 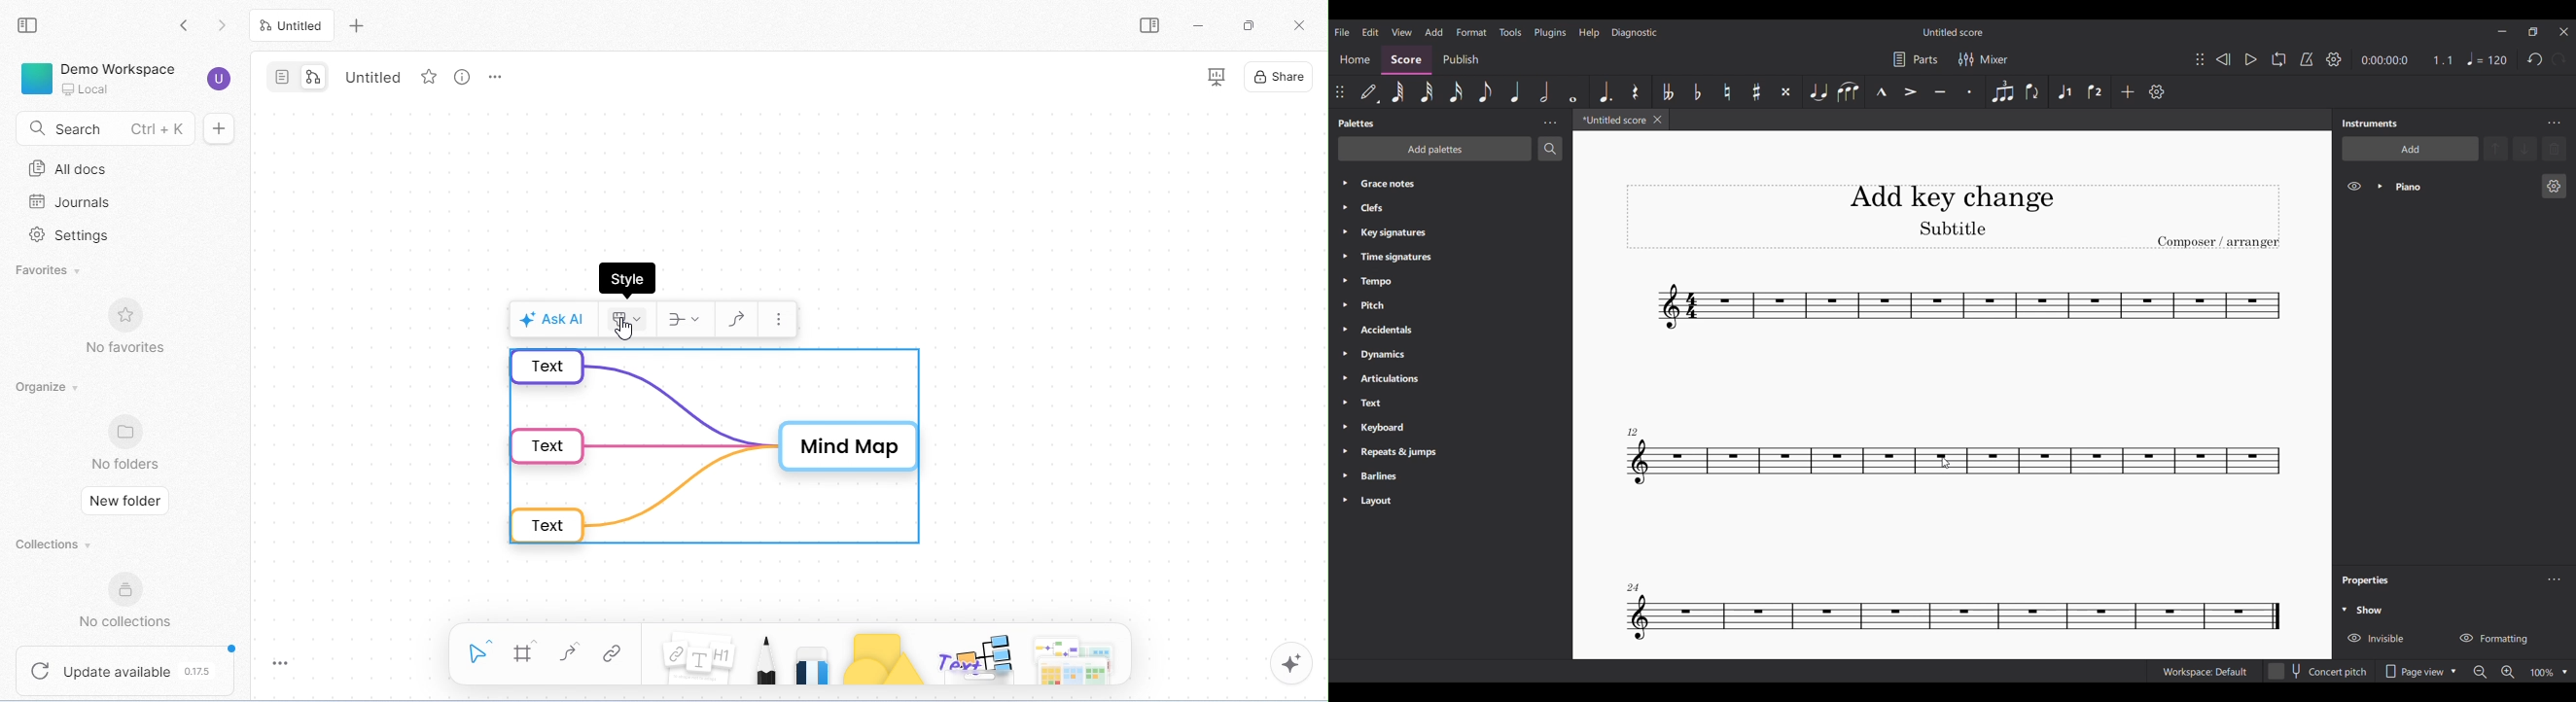 What do you see at coordinates (432, 77) in the screenshot?
I see `favorite` at bounding box center [432, 77].